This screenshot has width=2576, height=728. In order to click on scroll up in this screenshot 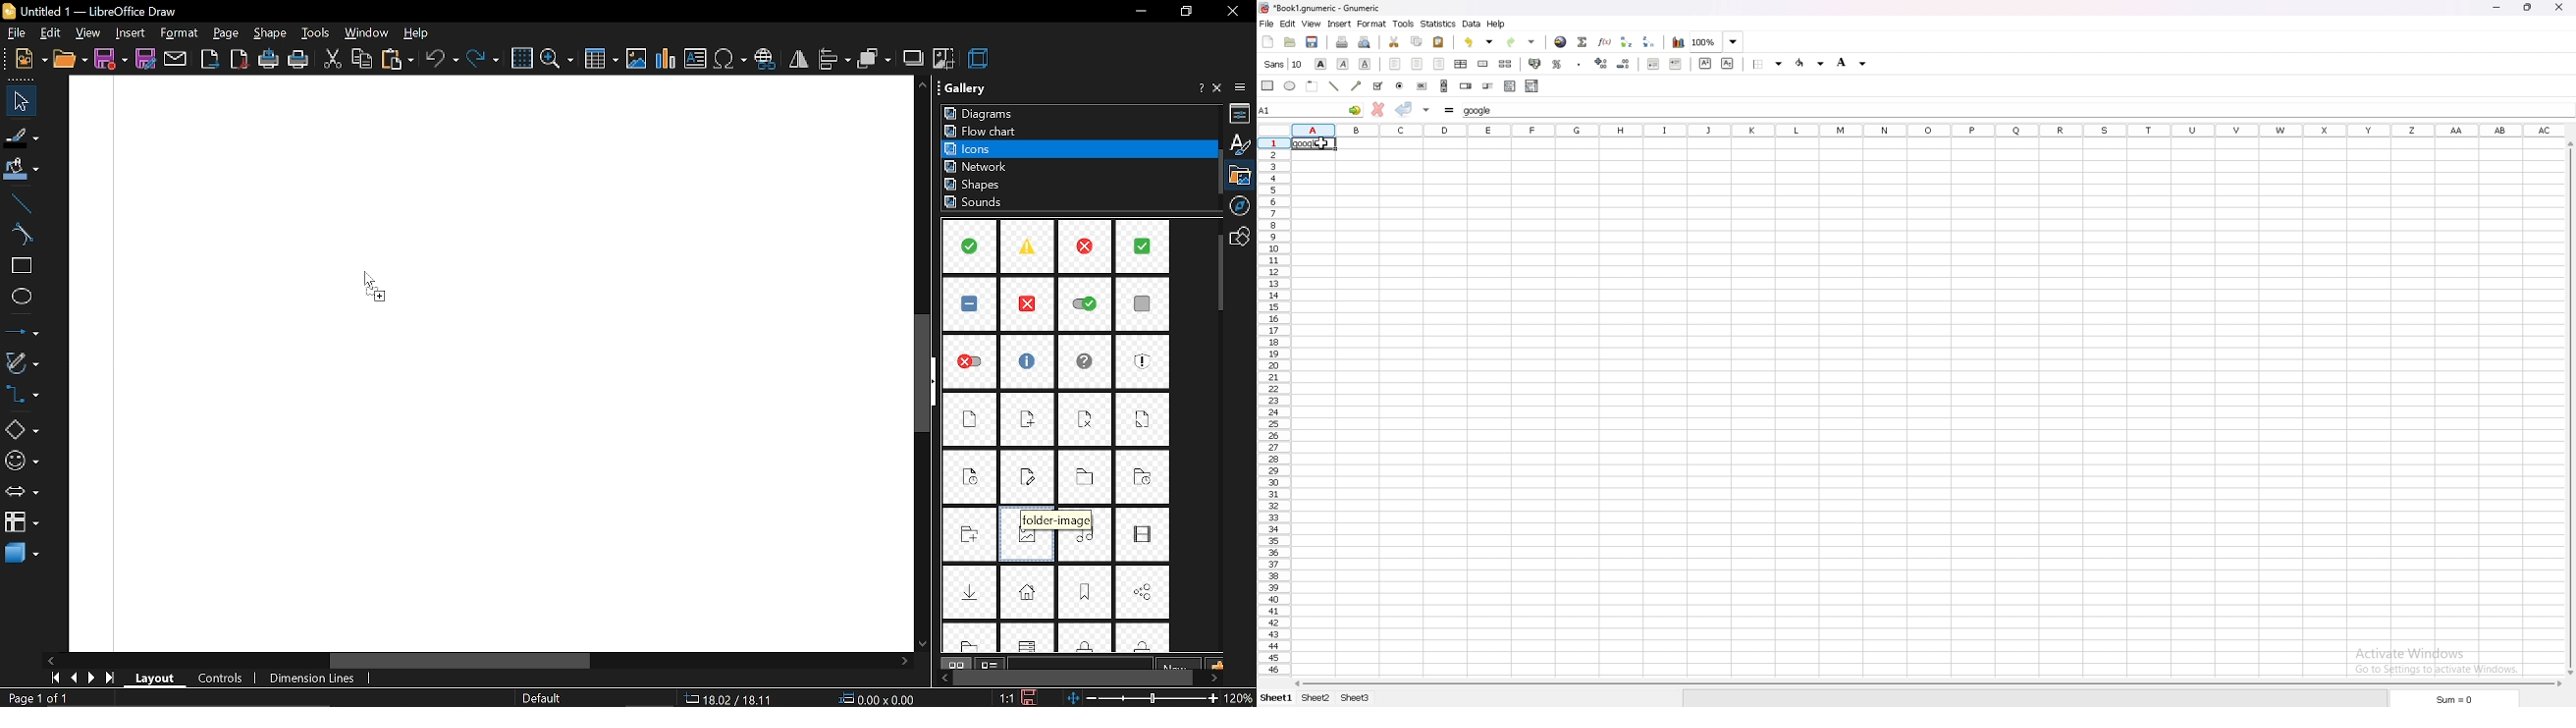, I will do `click(924, 83)`.